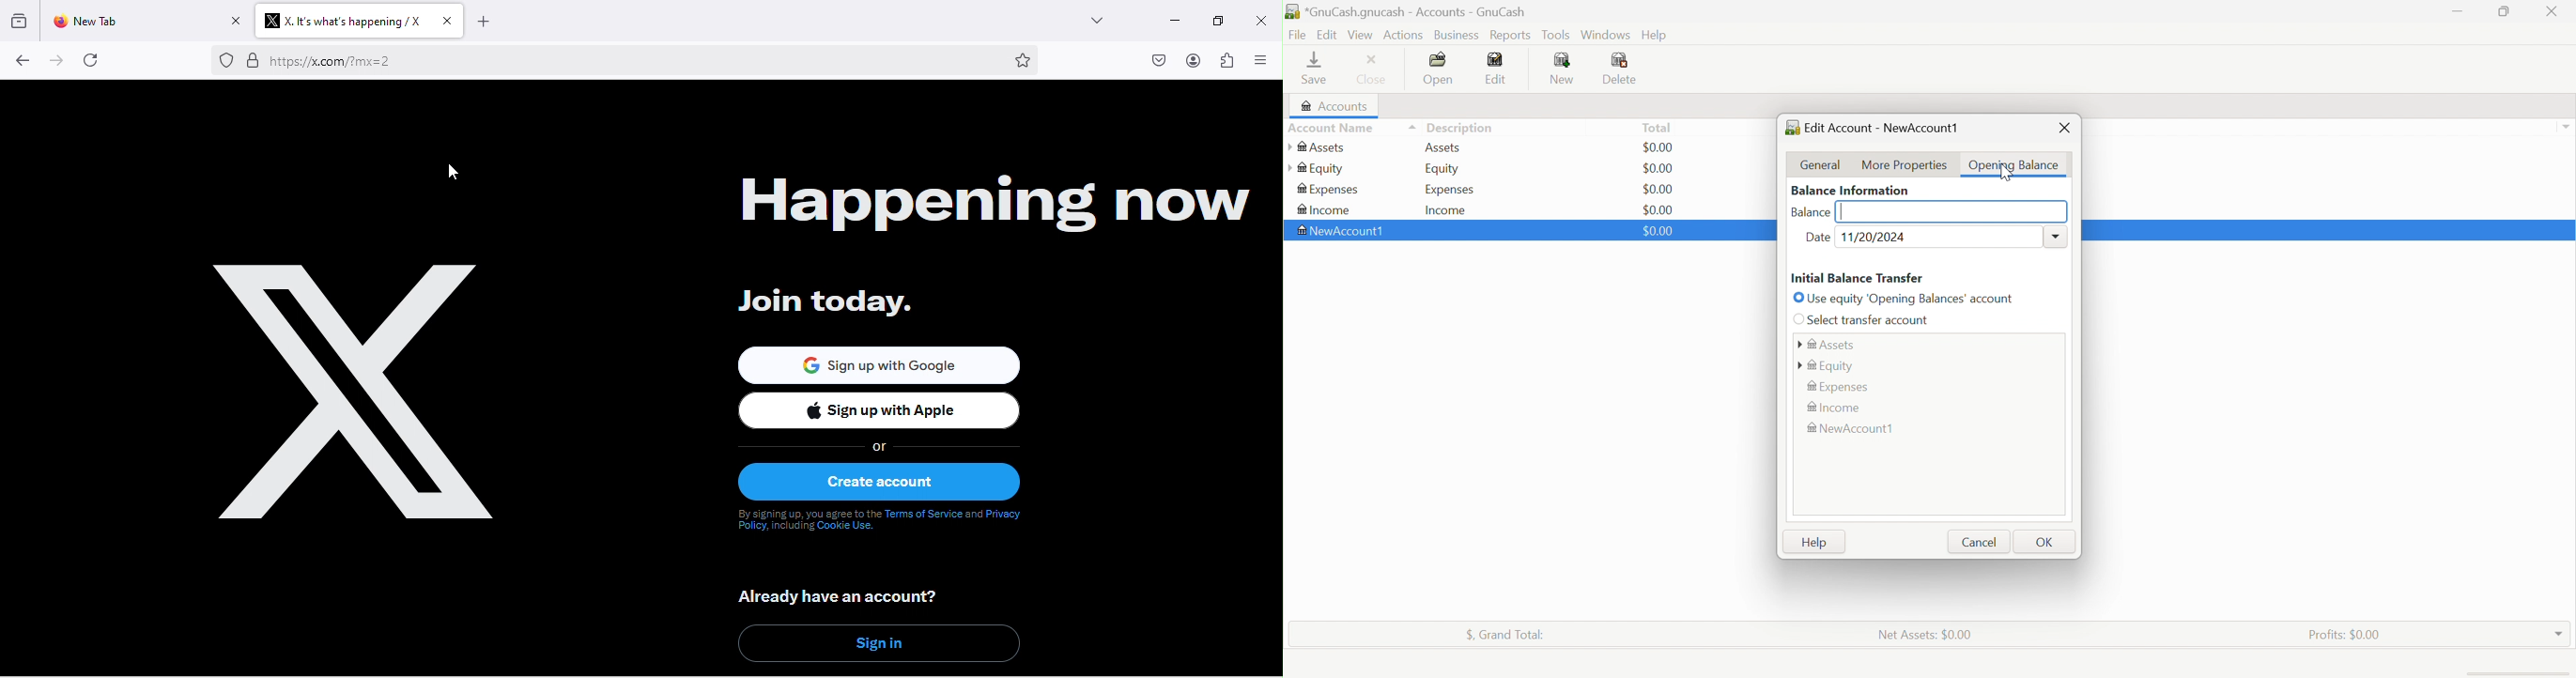 This screenshot has width=2576, height=700. Describe the element at coordinates (1151, 58) in the screenshot. I see `pocket` at that location.